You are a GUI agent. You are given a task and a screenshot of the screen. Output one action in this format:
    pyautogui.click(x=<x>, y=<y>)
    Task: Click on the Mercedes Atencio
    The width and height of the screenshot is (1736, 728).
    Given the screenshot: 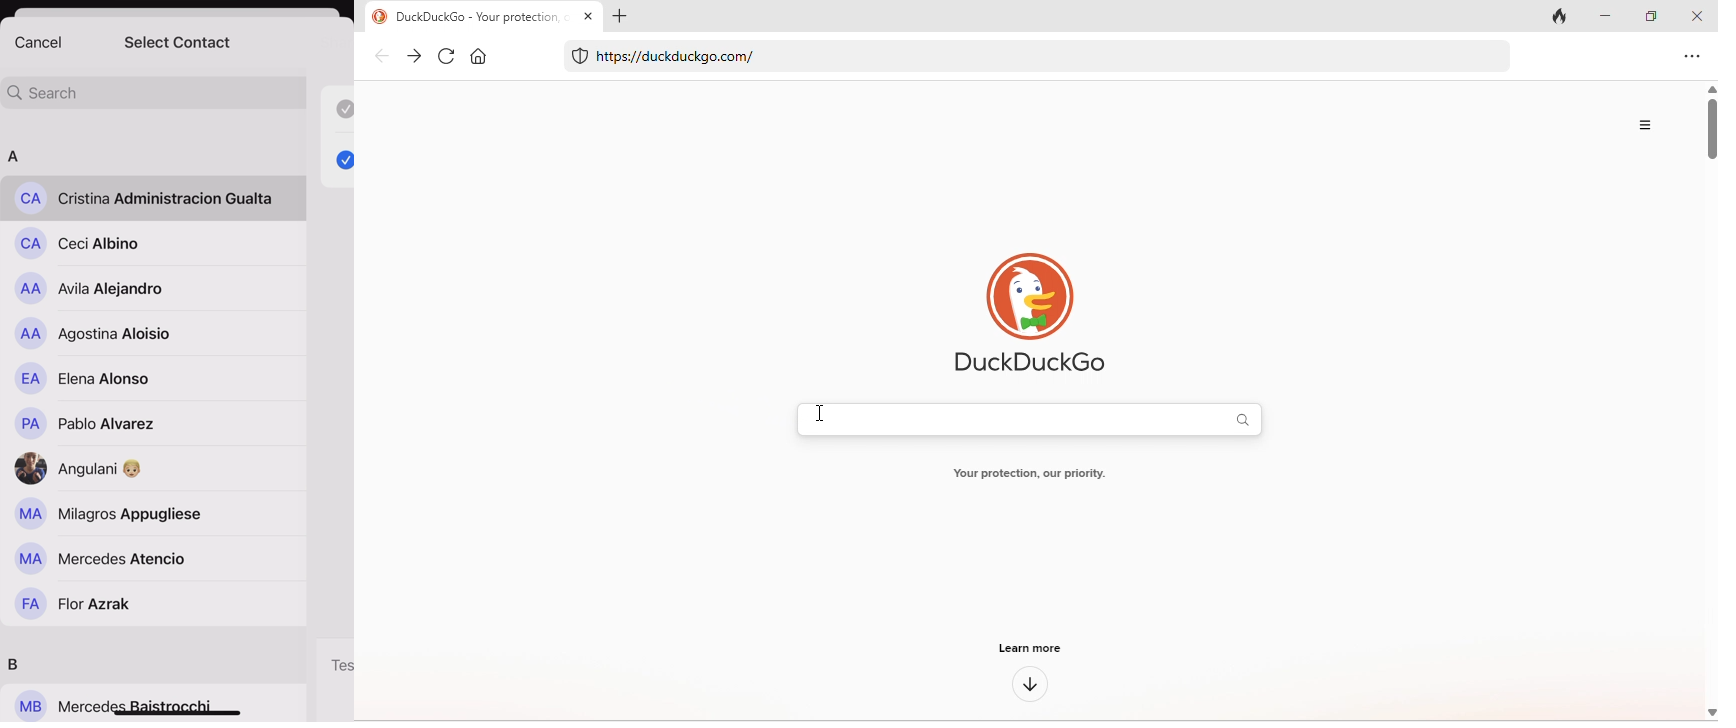 What is the action you would take?
    pyautogui.click(x=99, y=555)
    